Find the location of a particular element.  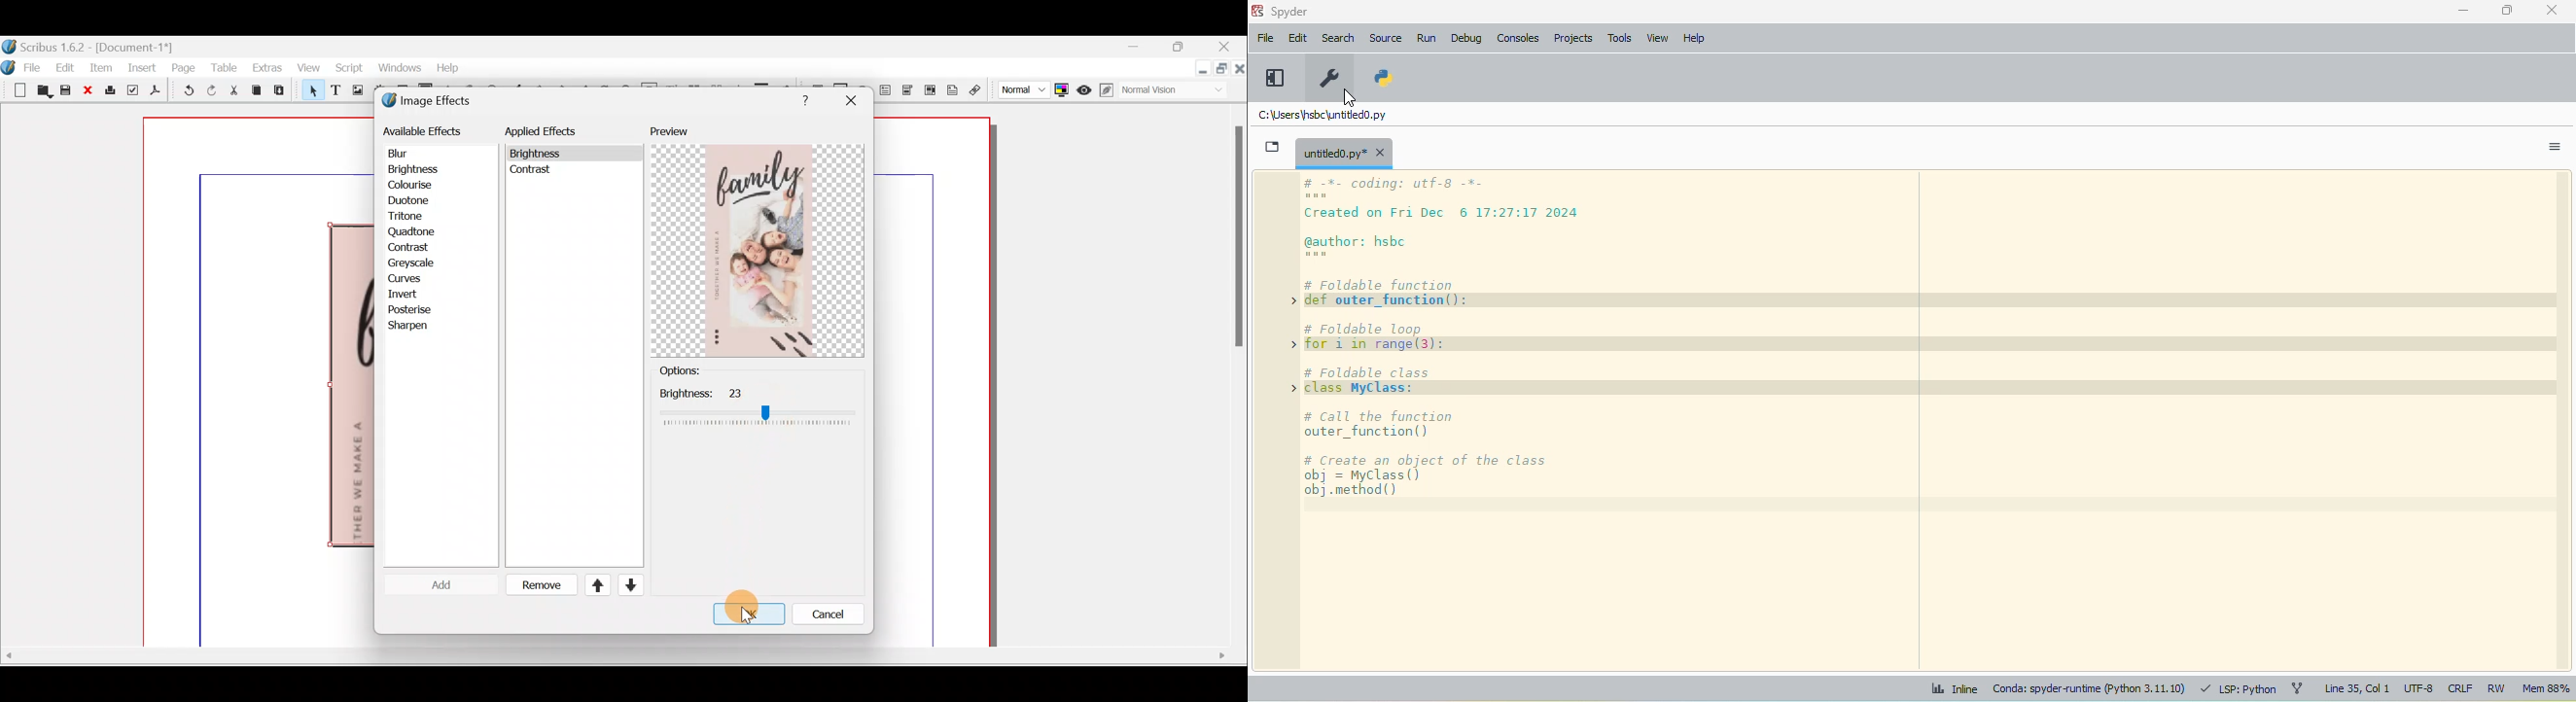

Text annotation is located at coordinates (951, 88).